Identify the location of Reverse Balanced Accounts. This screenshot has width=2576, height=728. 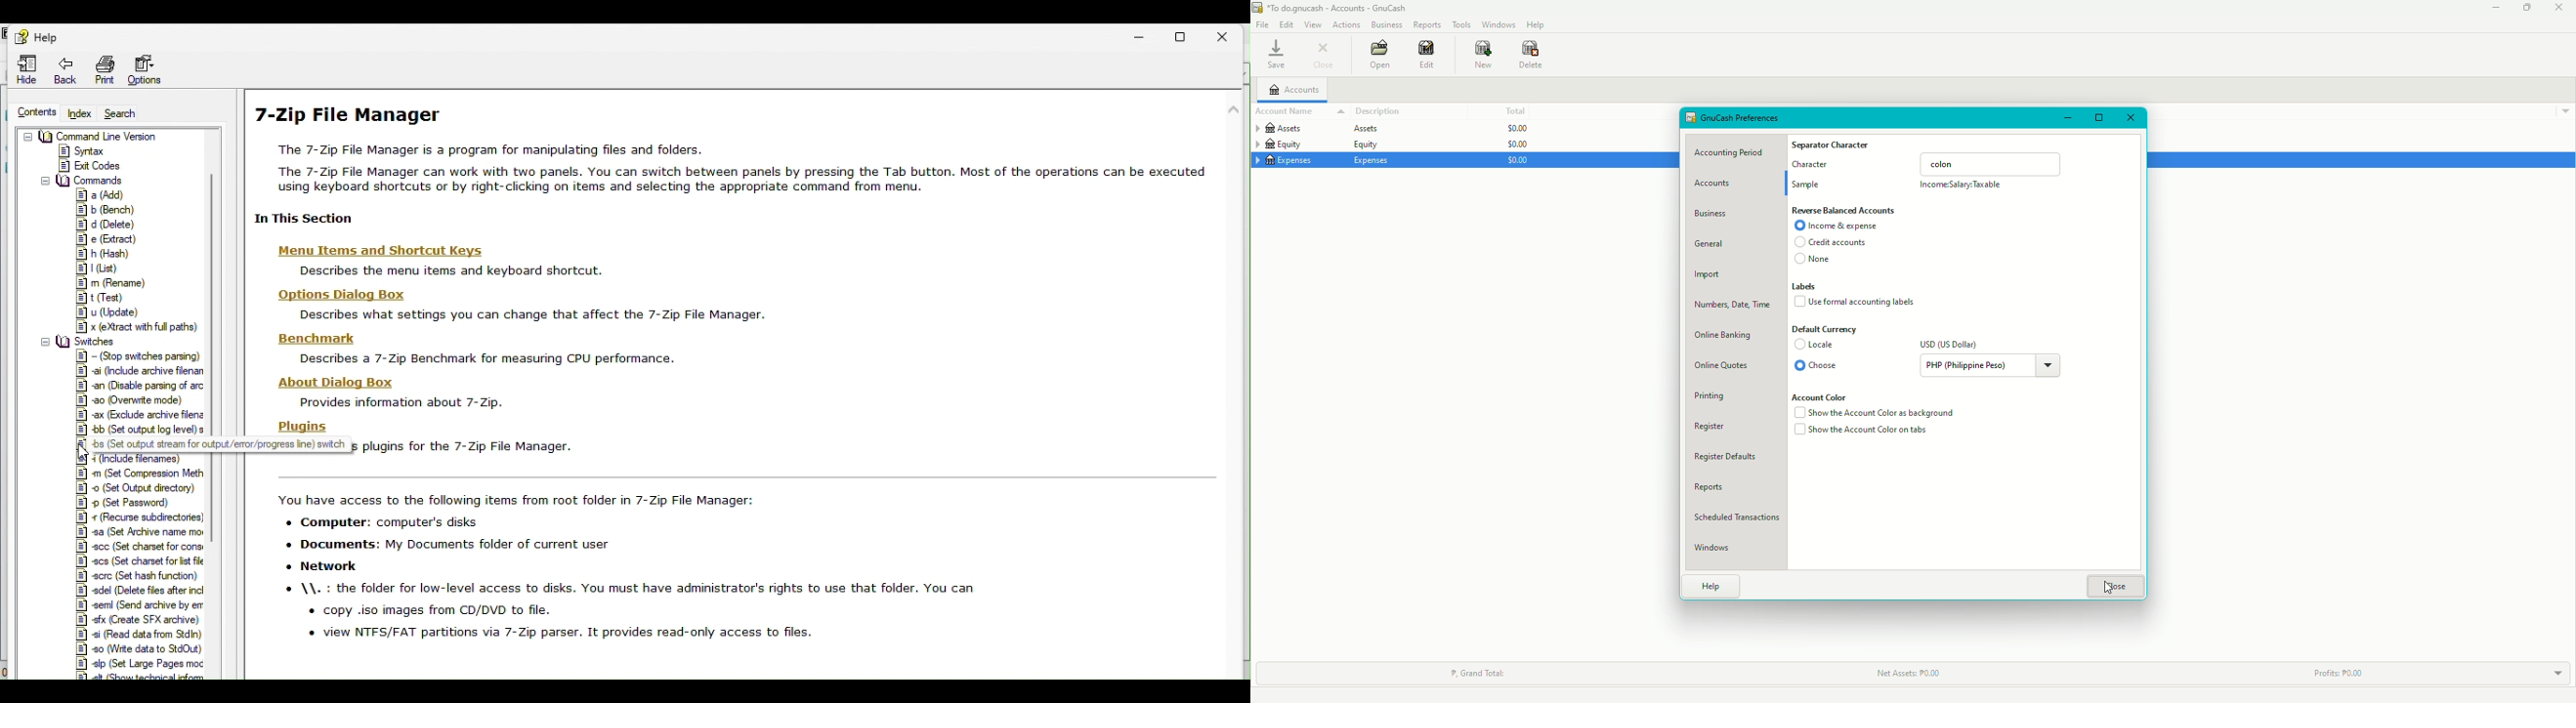
(1845, 211).